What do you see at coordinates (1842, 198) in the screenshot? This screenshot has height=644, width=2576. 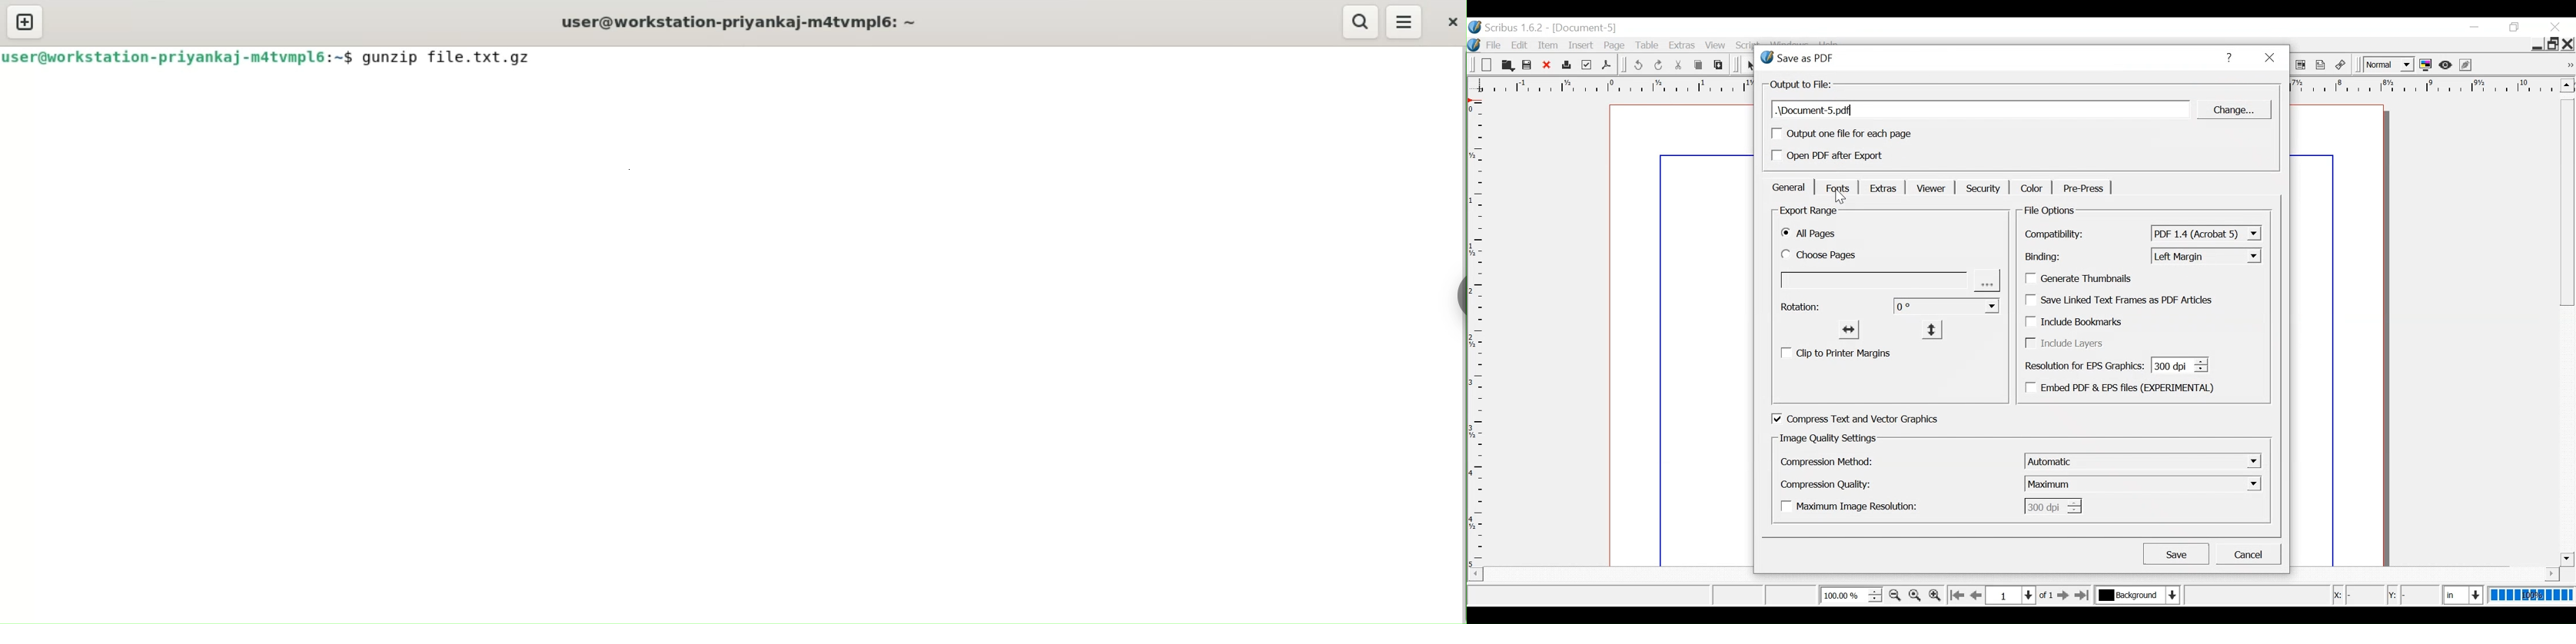 I see `Cursor` at bounding box center [1842, 198].